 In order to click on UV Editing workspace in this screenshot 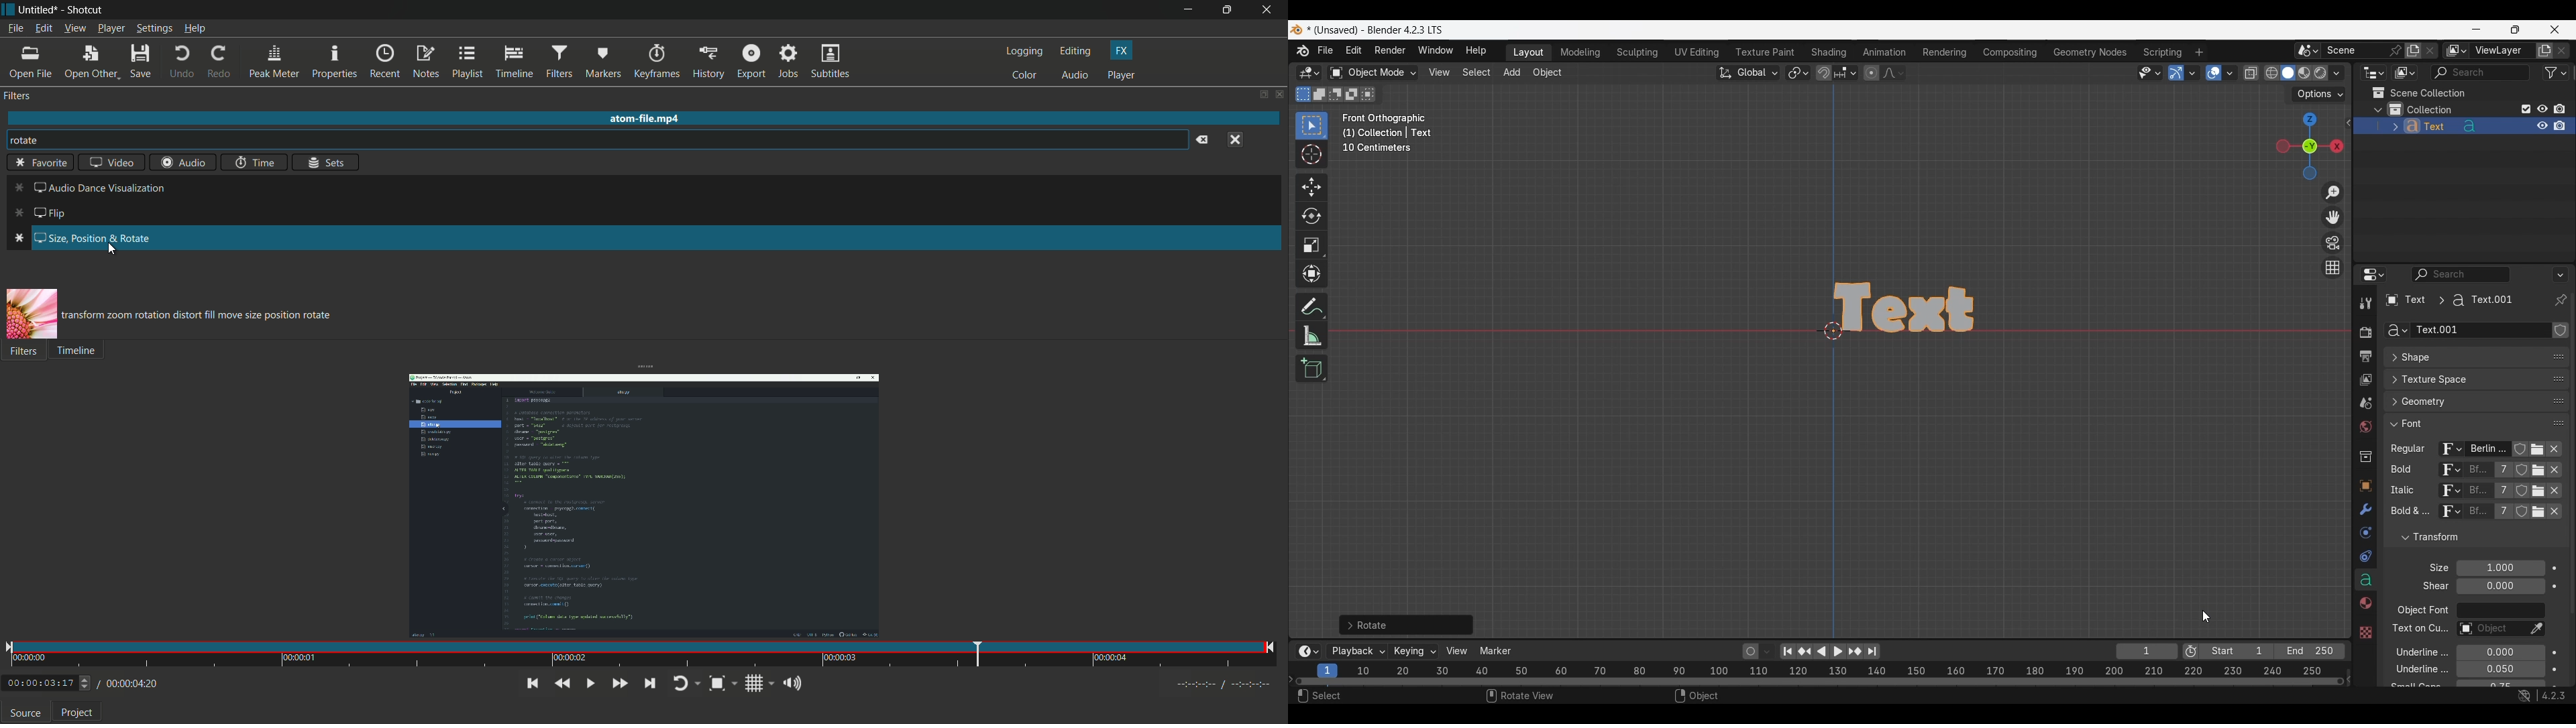, I will do `click(1698, 52)`.